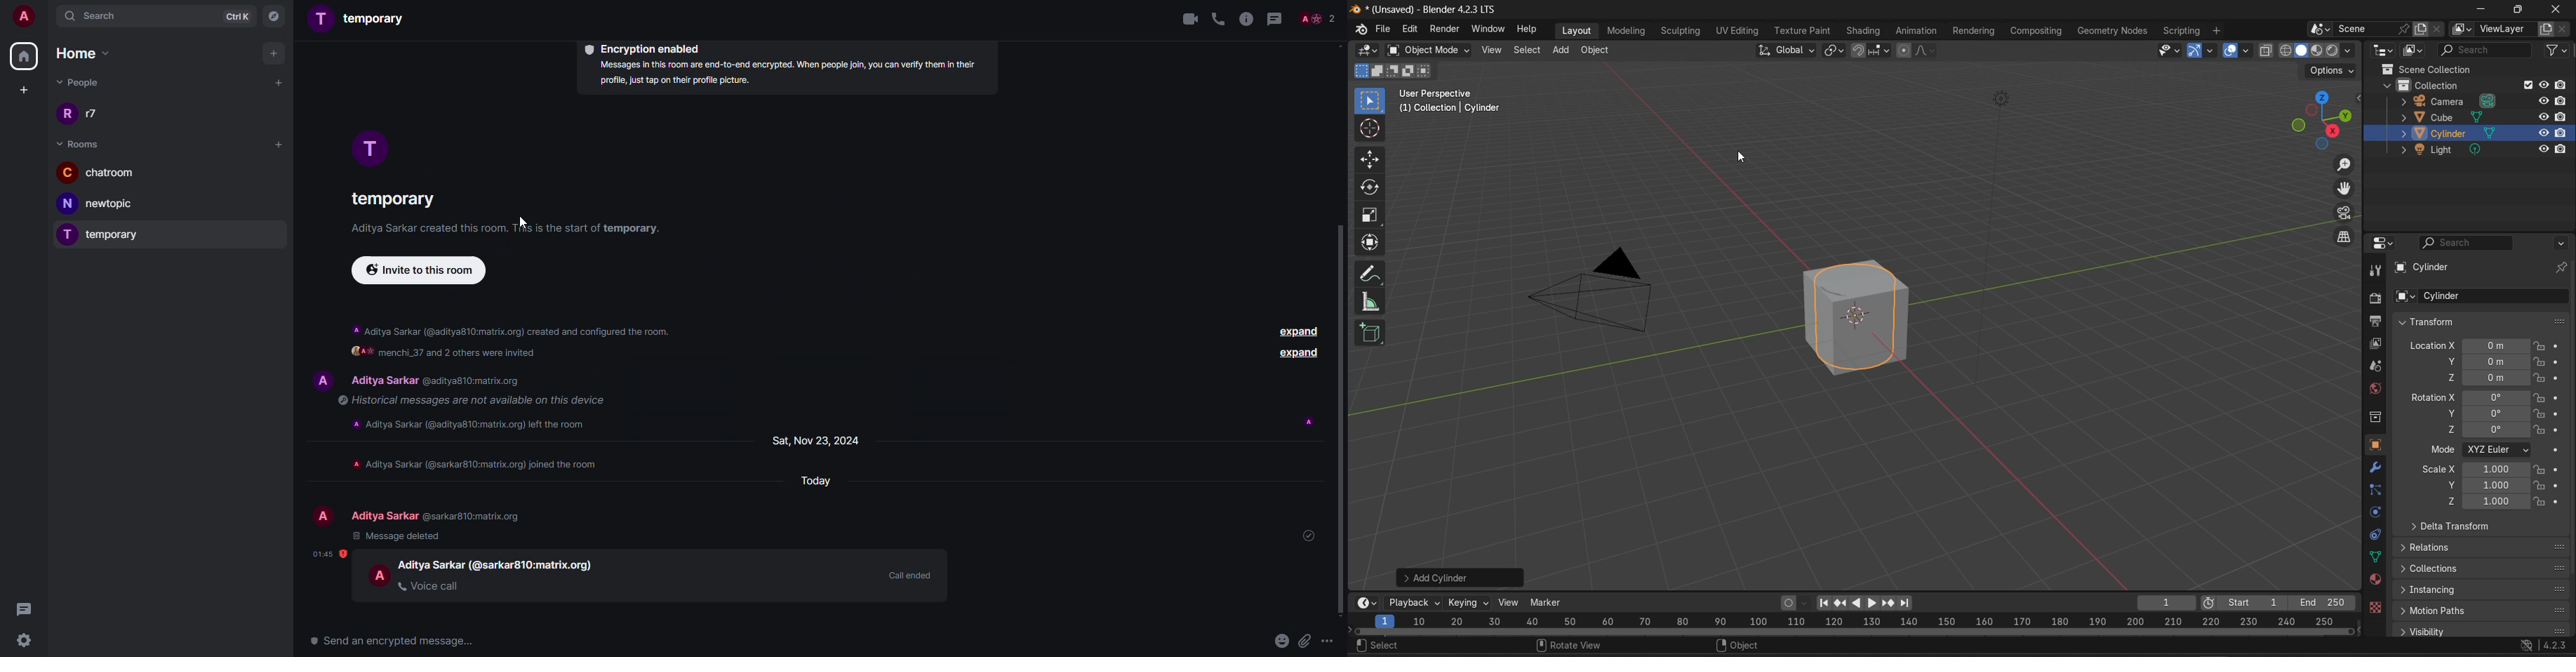 The image size is (2576, 672). Describe the element at coordinates (2450, 150) in the screenshot. I see `light` at that location.